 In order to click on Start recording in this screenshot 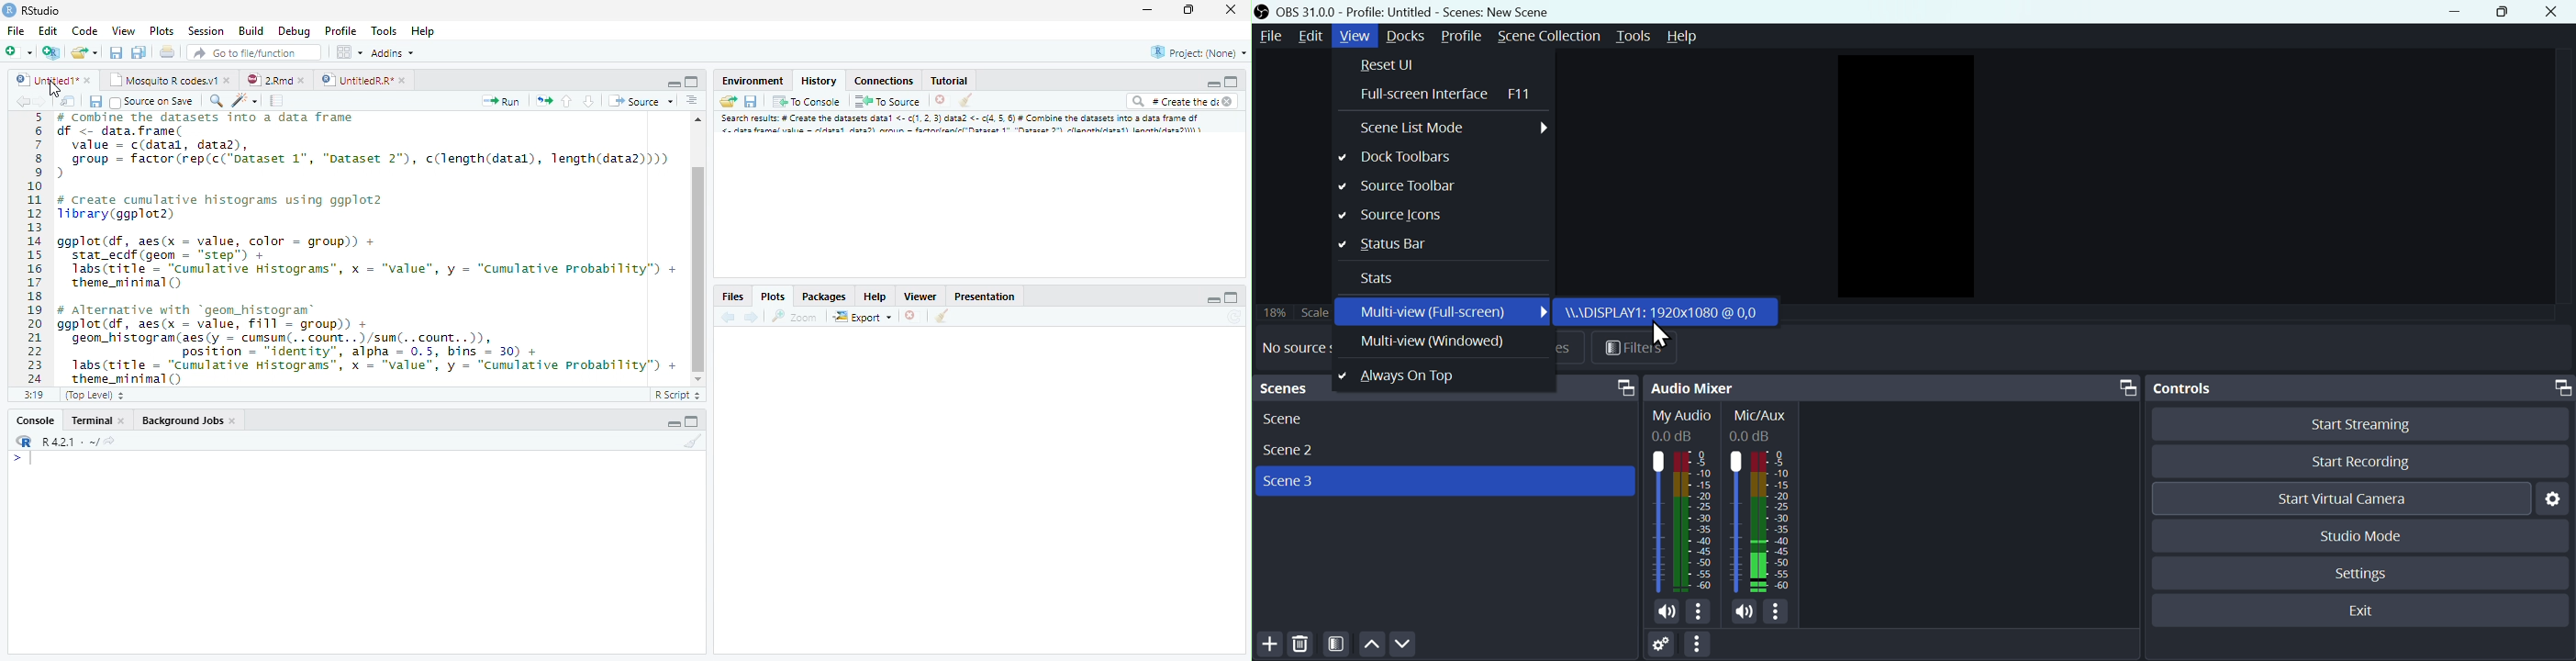, I will do `click(2367, 460)`.